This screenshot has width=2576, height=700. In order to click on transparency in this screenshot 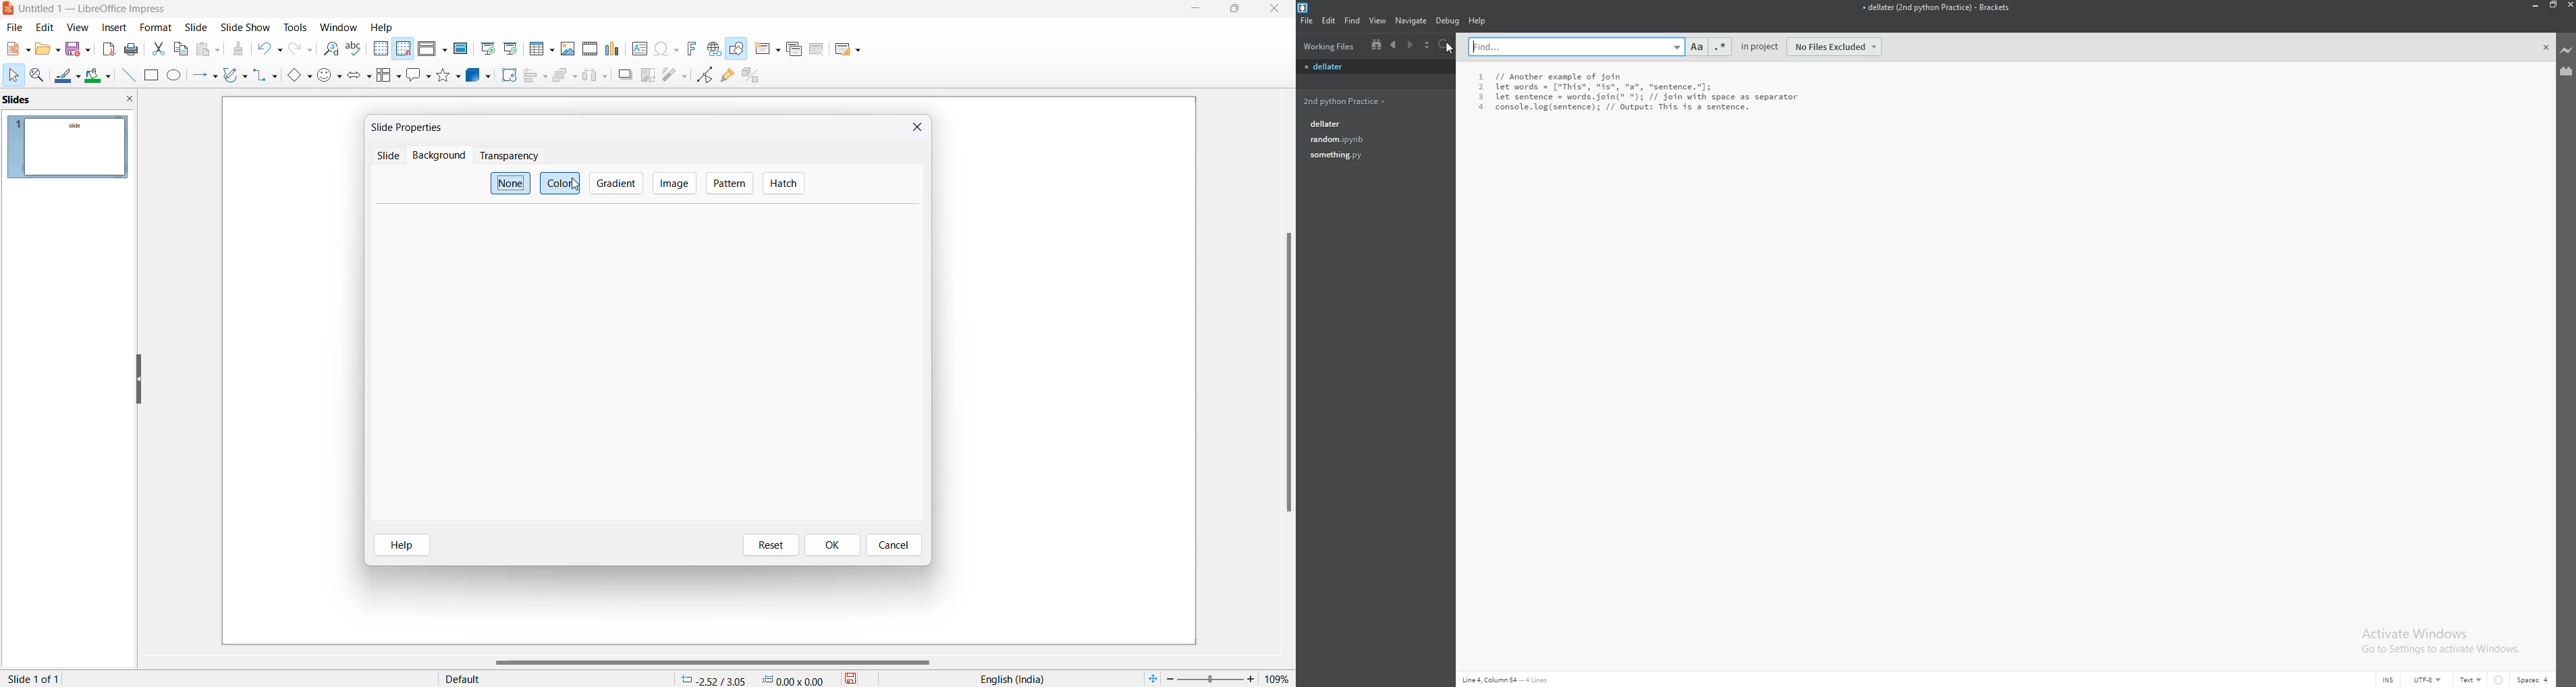, I will do `click(508, 156)`.